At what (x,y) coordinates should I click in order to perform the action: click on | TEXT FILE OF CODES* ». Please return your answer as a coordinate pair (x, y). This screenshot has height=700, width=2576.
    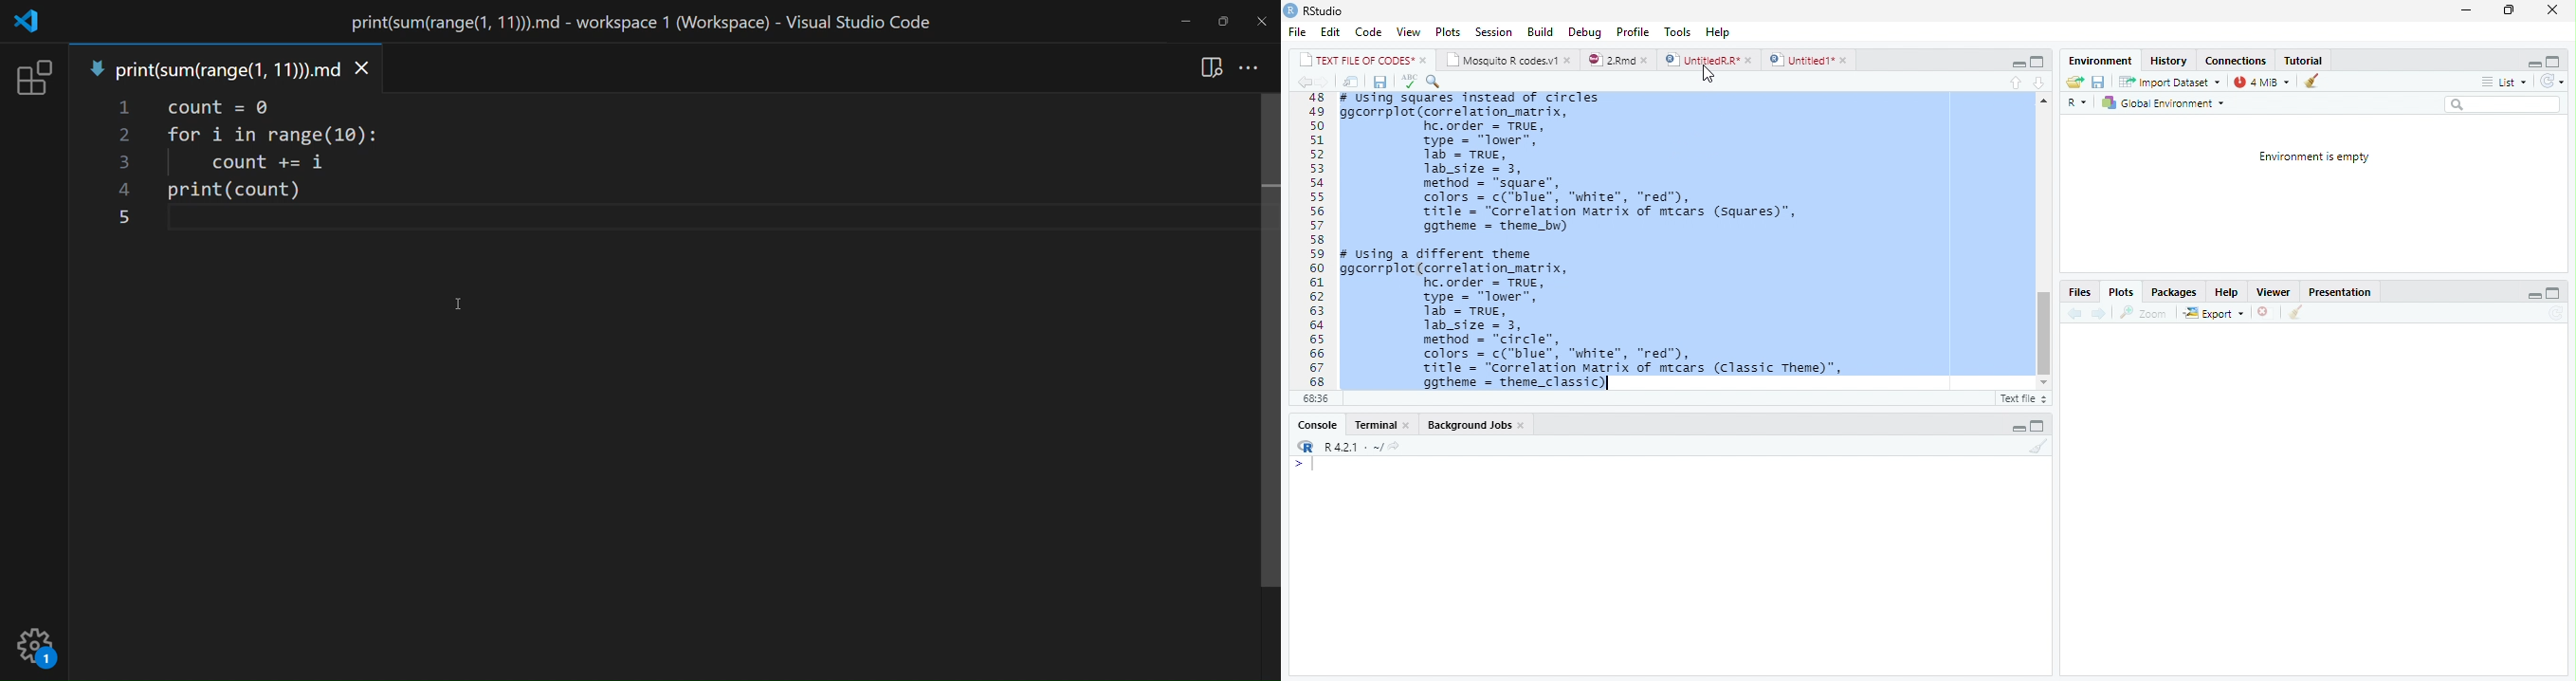
    Looking at the image, I should click on (1364, 60).